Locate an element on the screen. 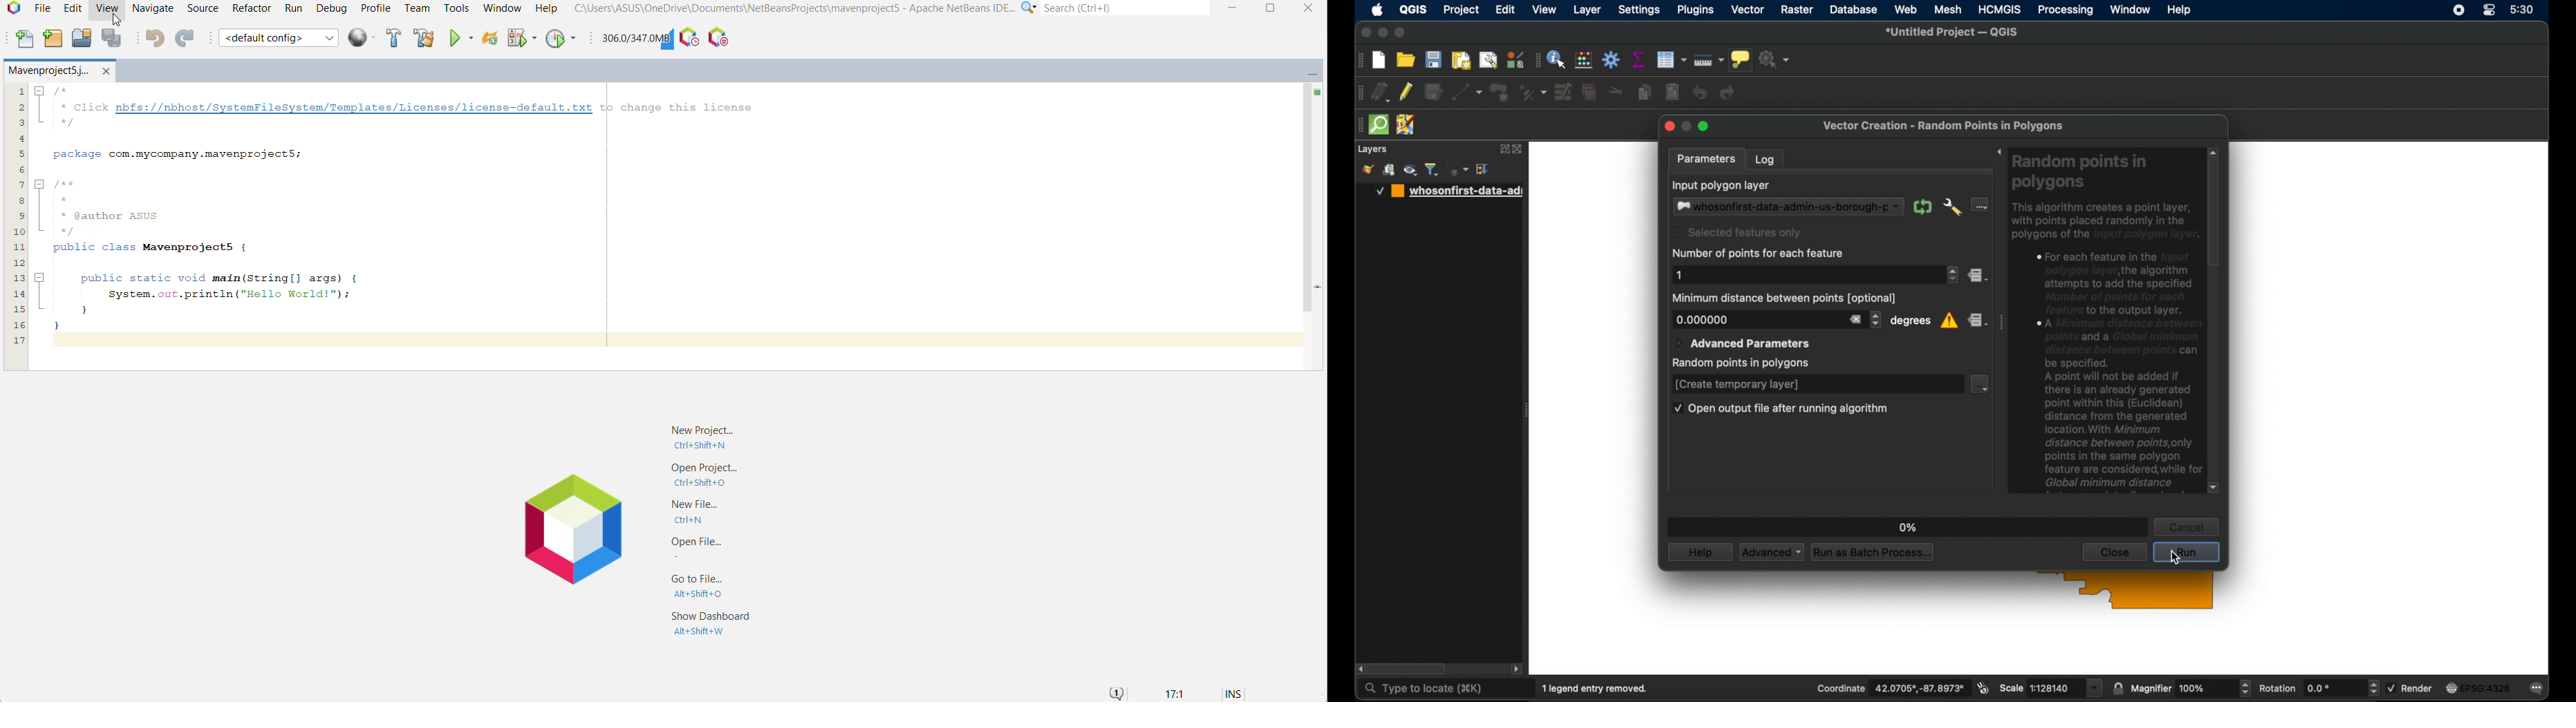 The image size is (2576, 728). New Project is located at coordinates (53, 38).